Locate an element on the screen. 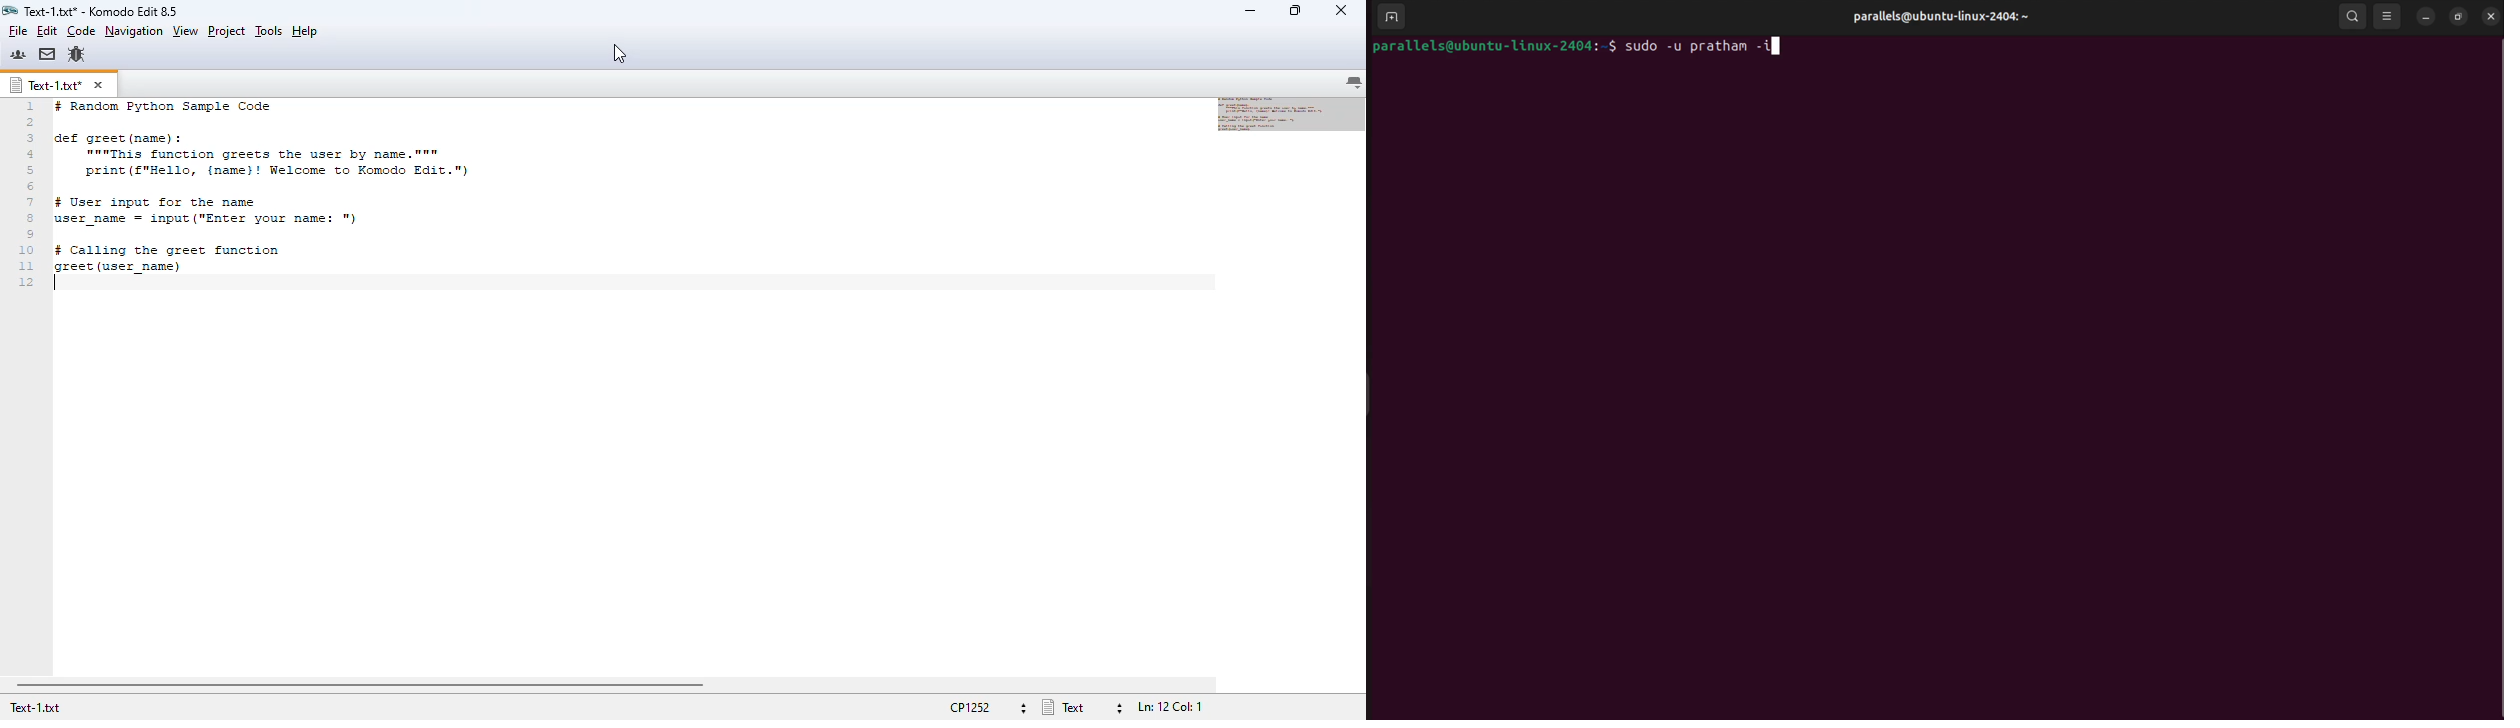 The image size is (2520, 728). close is located at coordinates (1341, 10).